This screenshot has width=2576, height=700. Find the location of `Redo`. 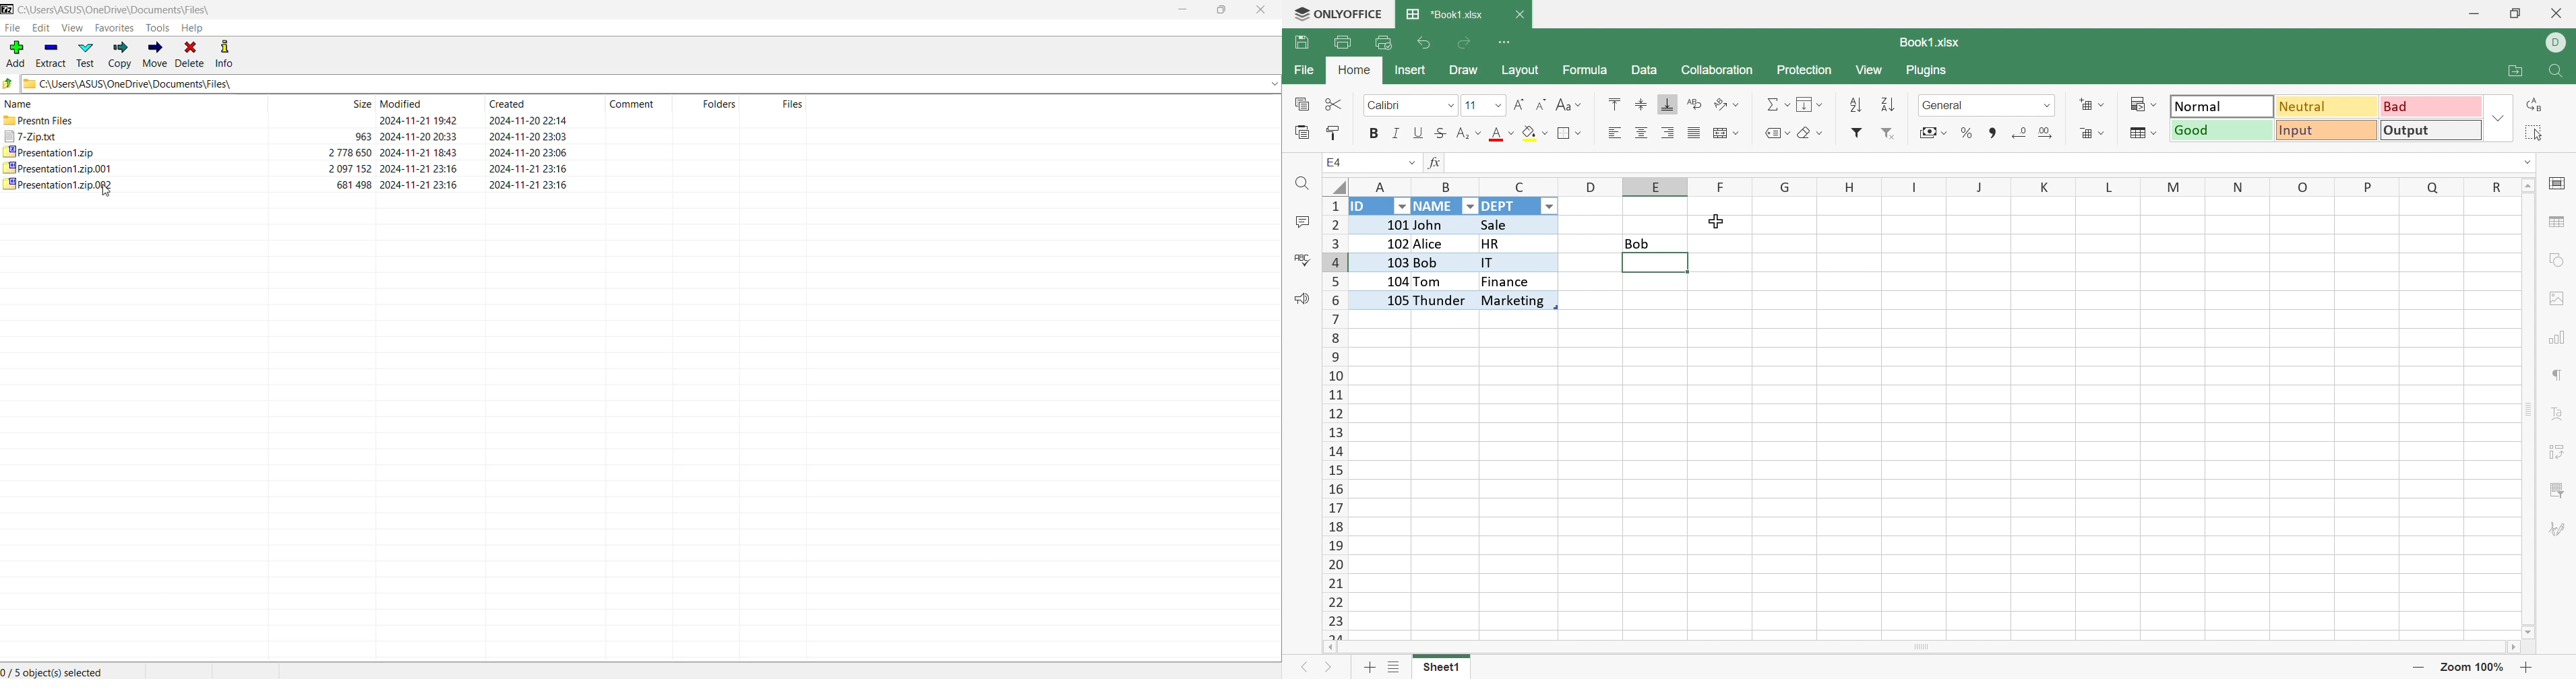

Redo is located at coordinates (1467, 41).